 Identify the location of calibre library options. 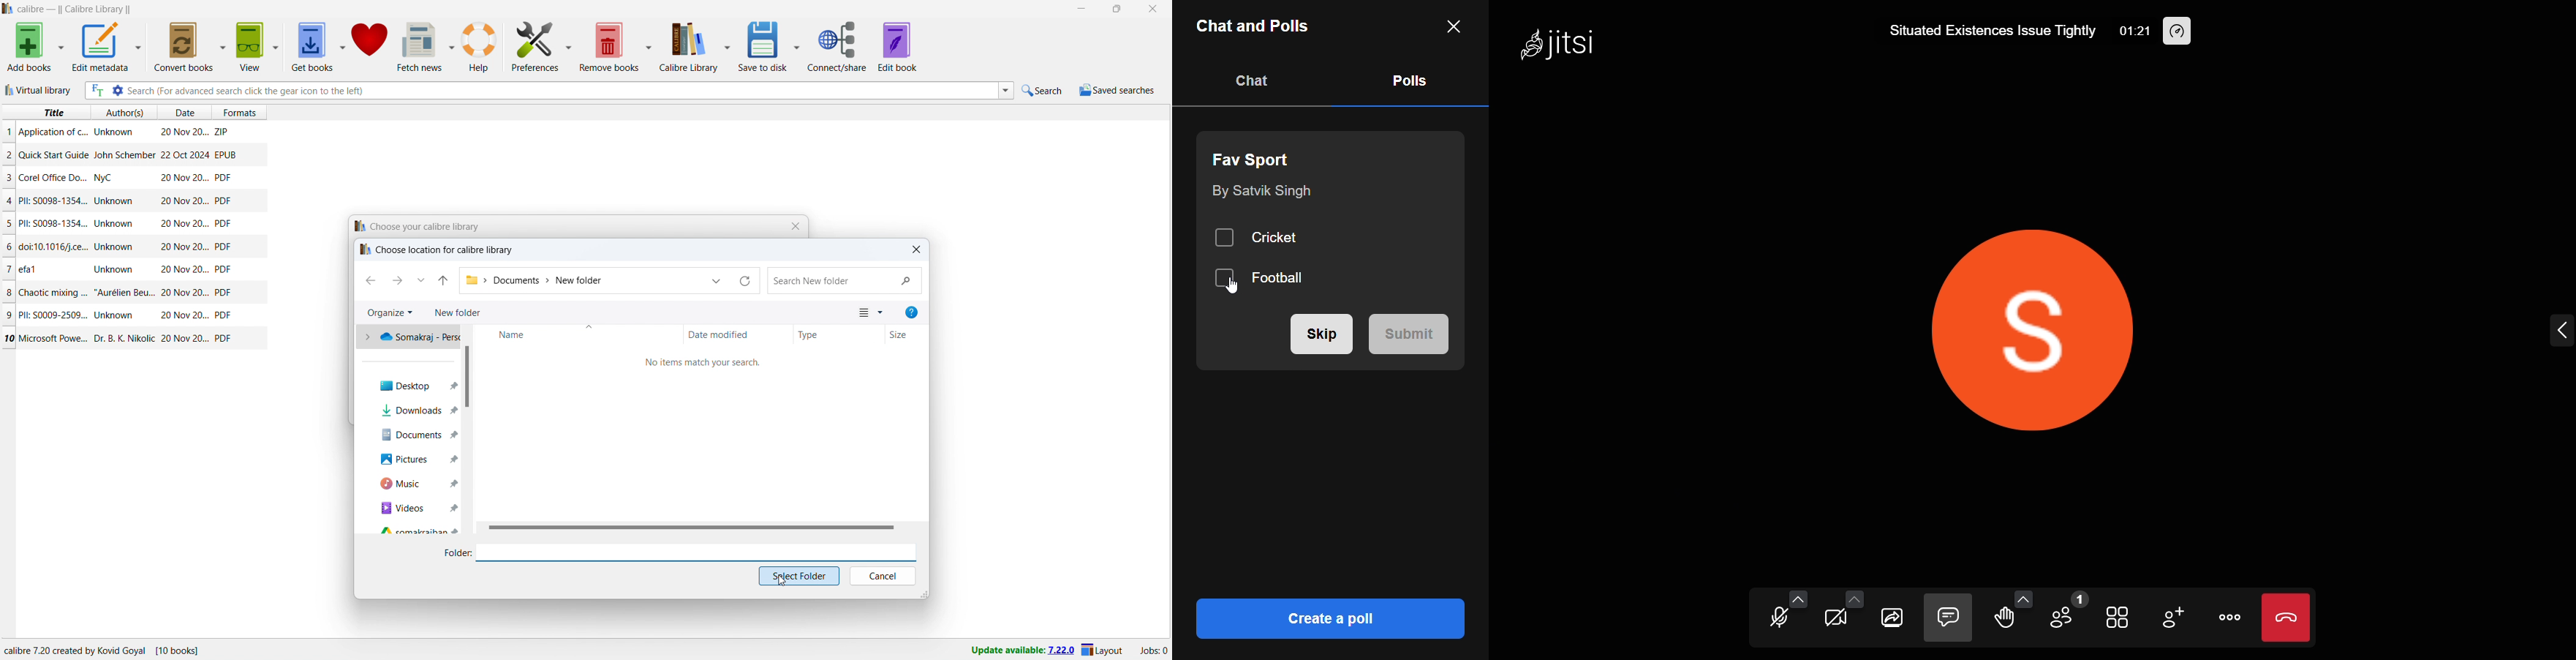
(728, 48).